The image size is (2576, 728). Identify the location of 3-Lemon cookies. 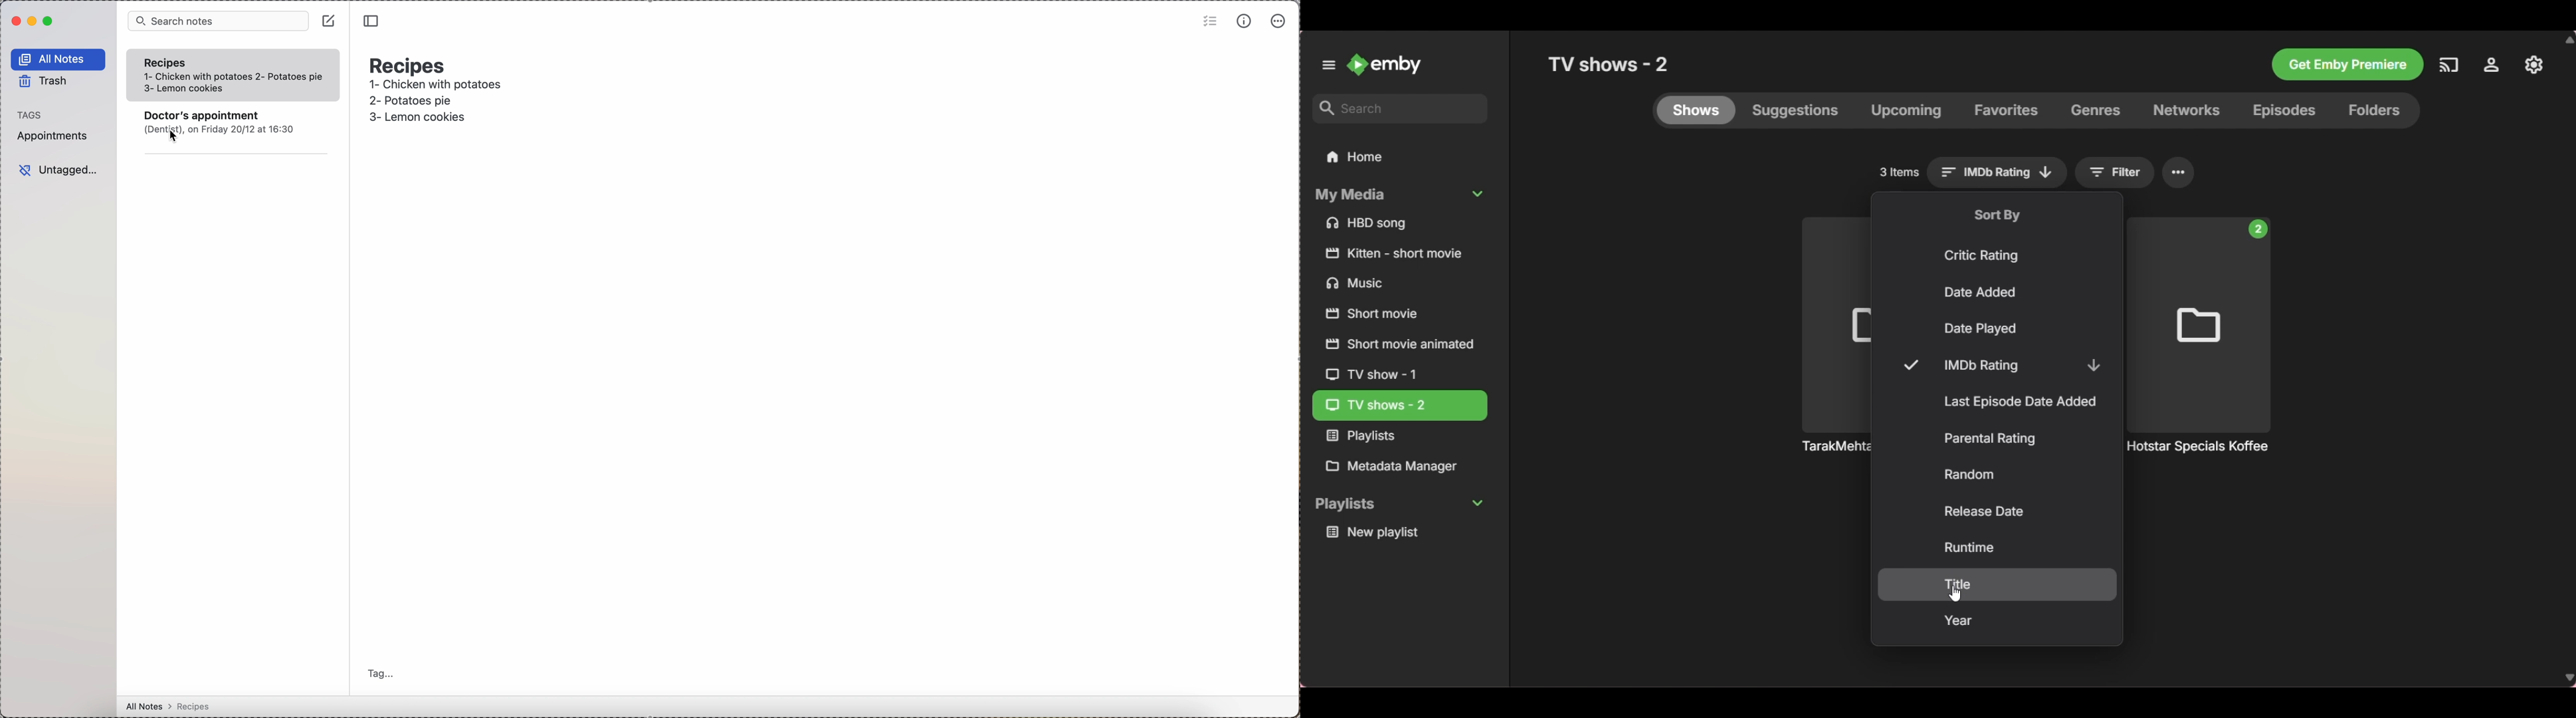
(431, 118).